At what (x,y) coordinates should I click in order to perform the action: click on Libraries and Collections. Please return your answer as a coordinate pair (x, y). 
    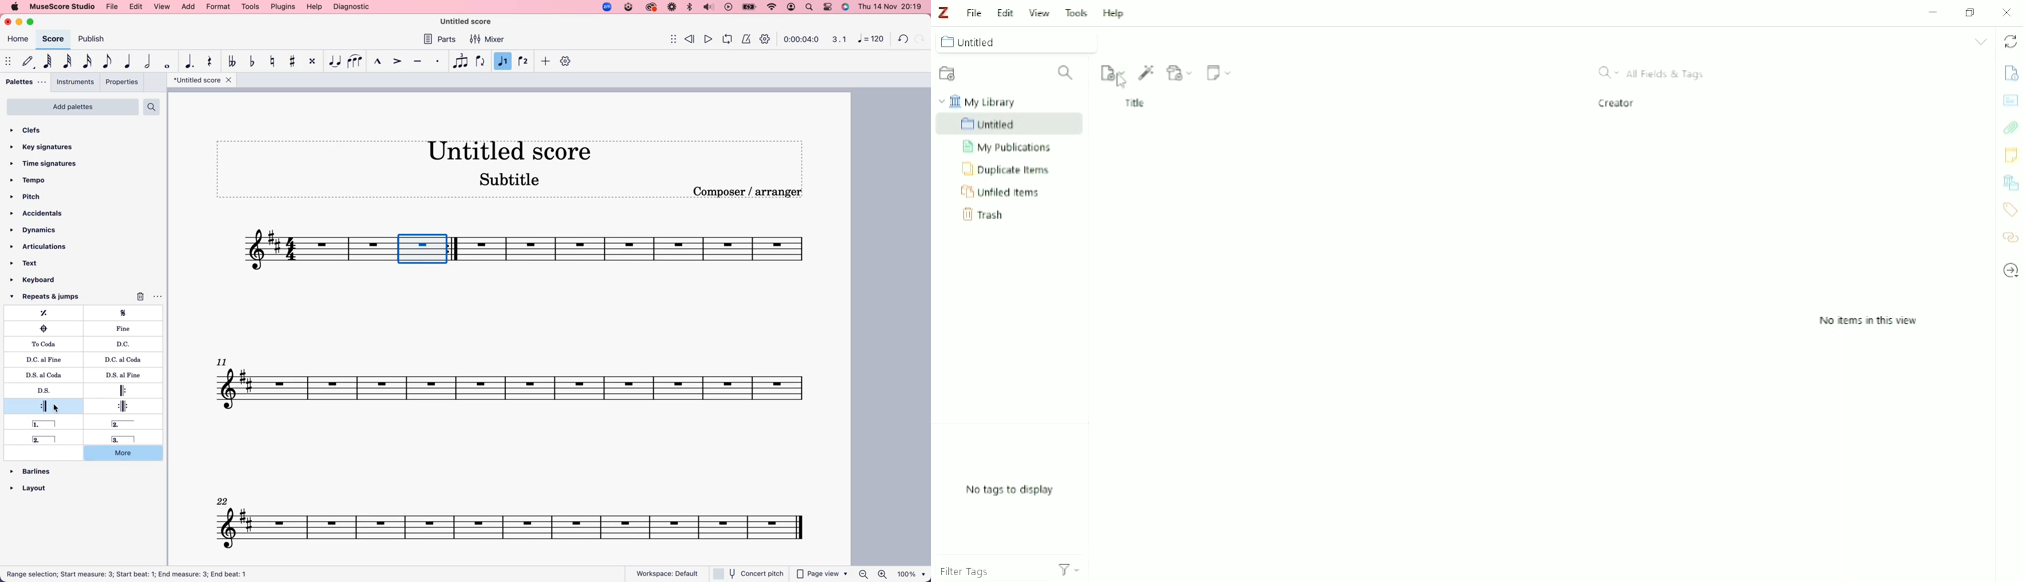
    Looking at the image, I should click on (2010, 182).